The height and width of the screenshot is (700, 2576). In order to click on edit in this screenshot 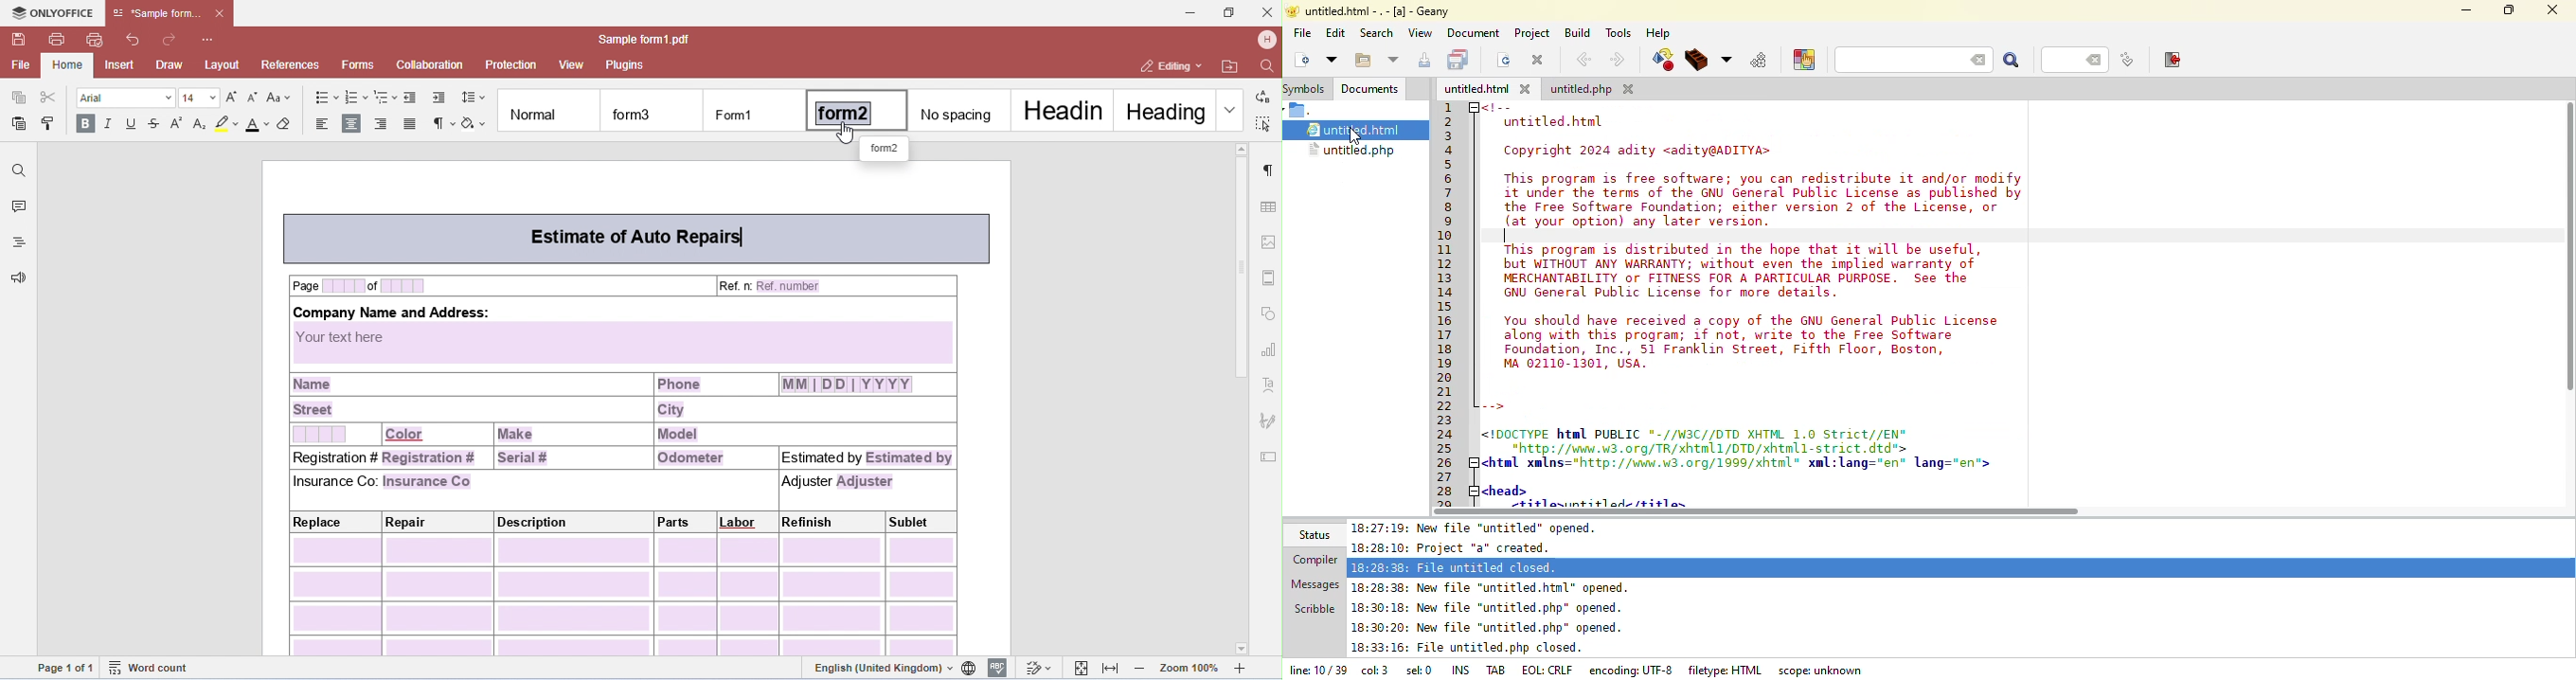, I will do `click(1336, 34)`.